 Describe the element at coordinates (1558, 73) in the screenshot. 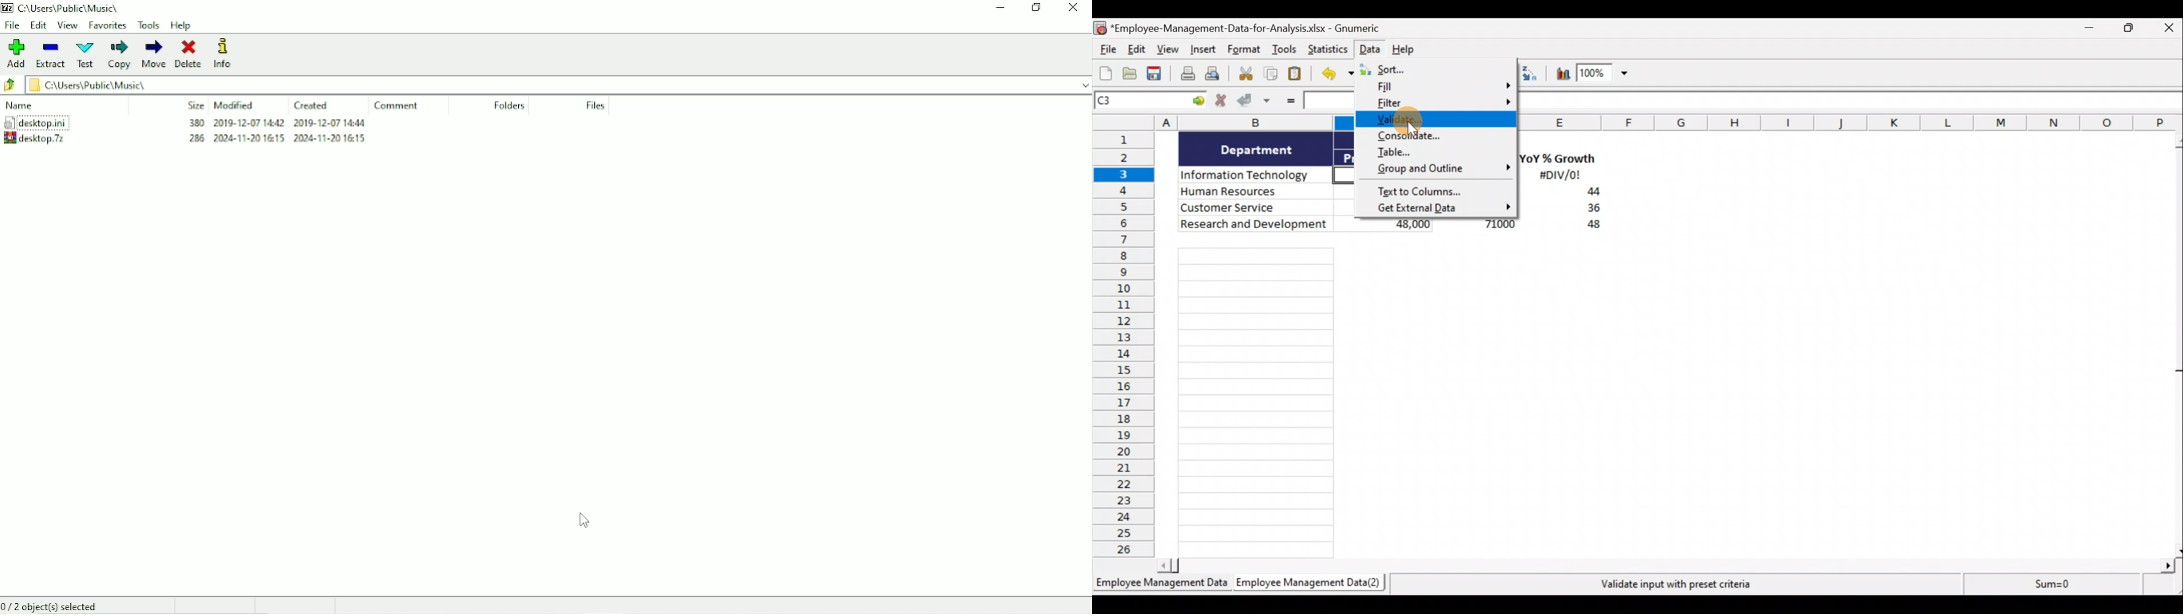

I see `Insert a chart` at that location.